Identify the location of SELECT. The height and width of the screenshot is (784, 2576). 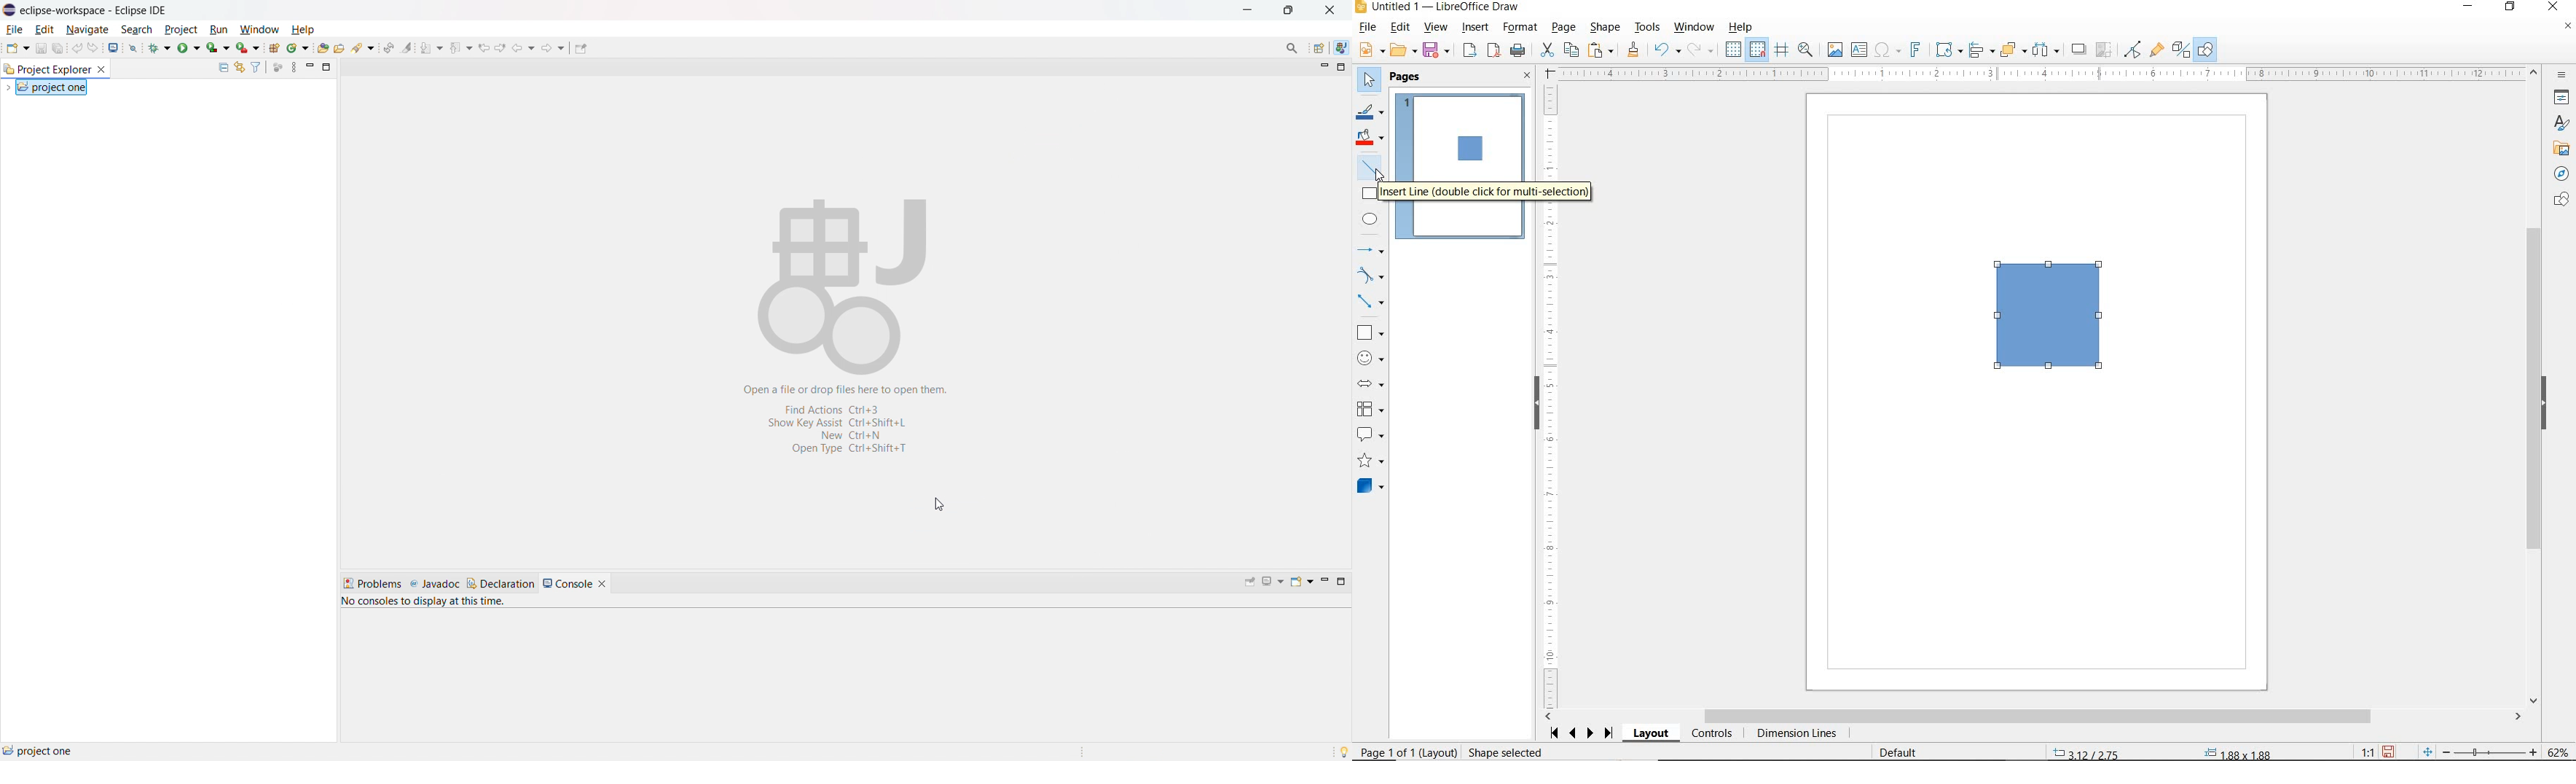
(1367, 82).